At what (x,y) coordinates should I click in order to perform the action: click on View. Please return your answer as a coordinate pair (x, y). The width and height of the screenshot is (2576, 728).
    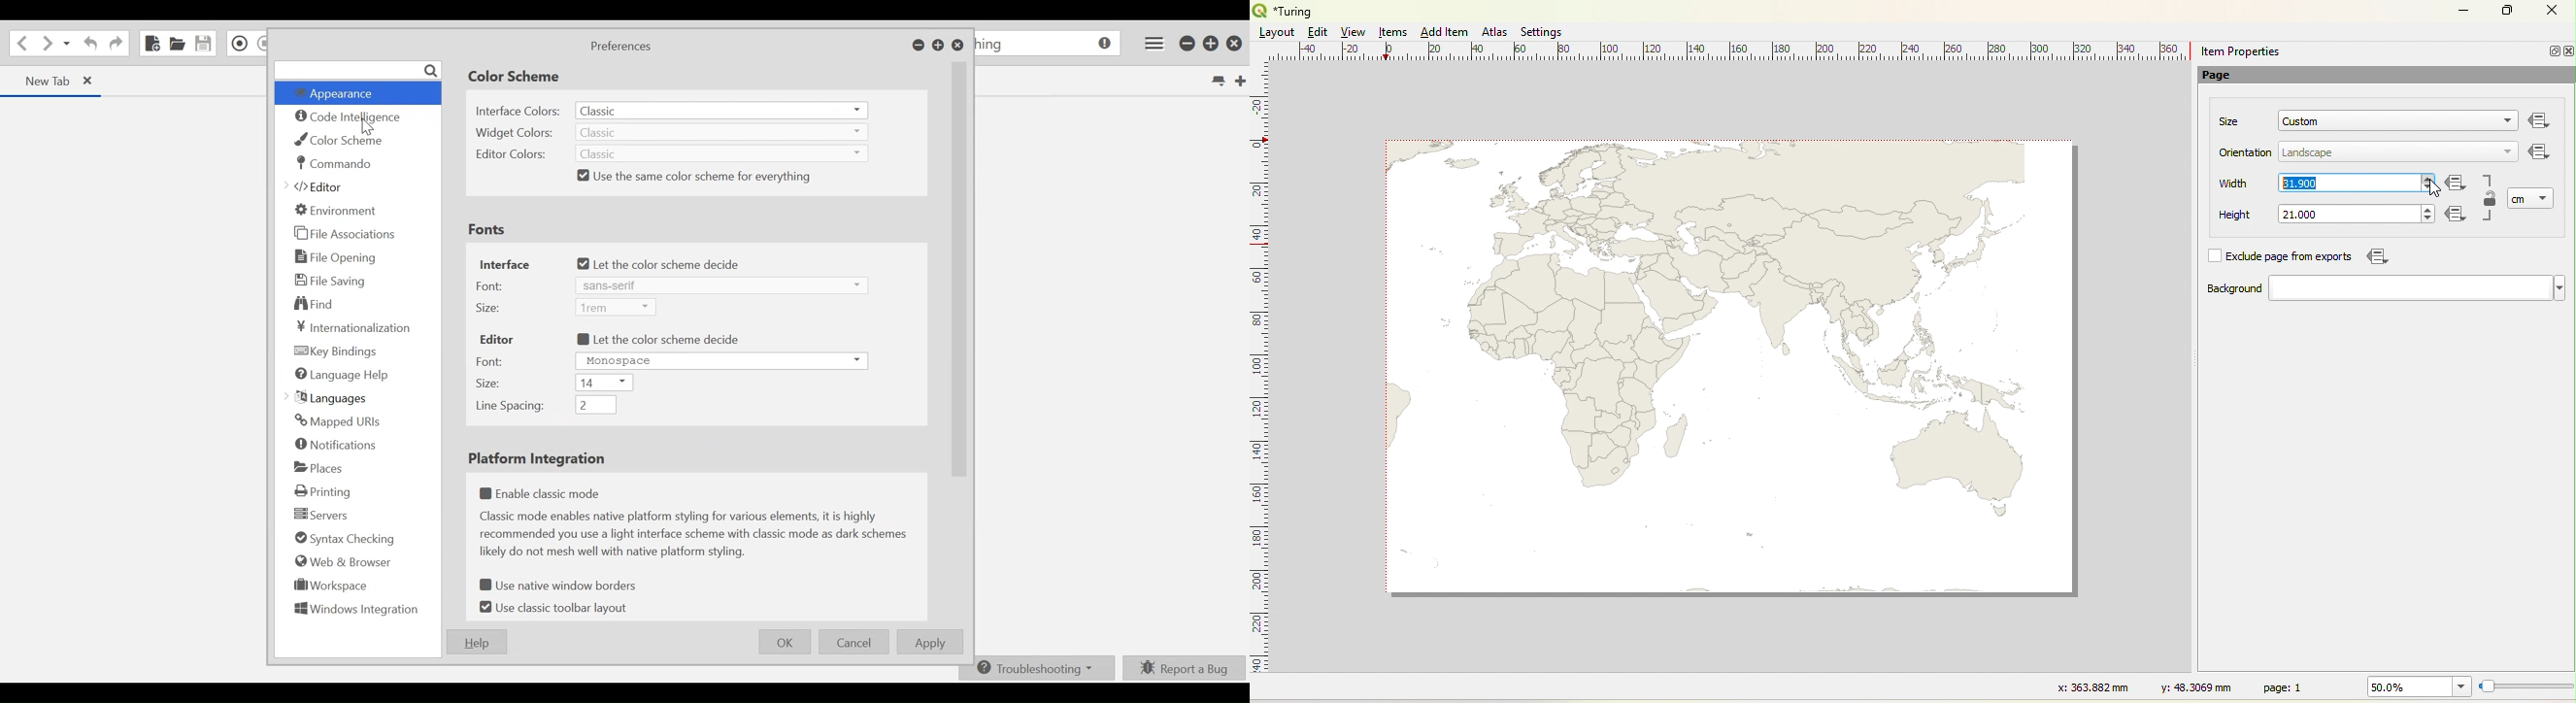
    Looking at the image, I should click on (1355, 32).